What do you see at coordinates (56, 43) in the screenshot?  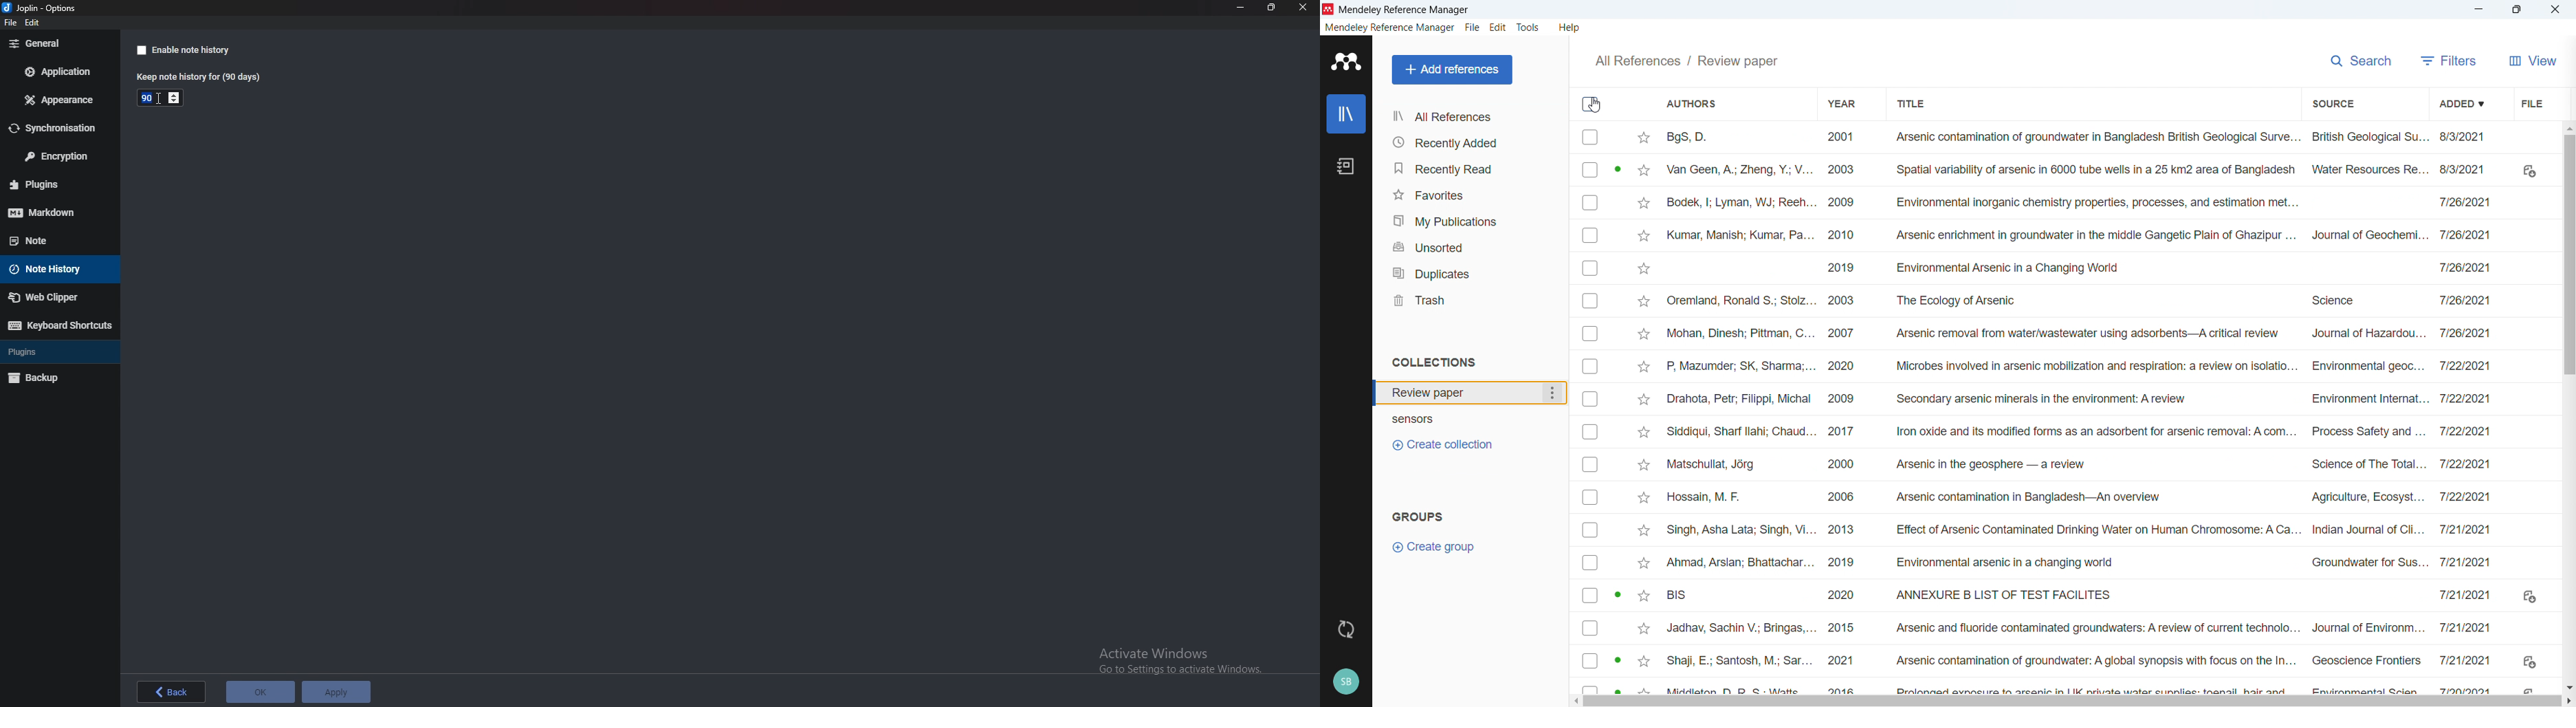 I see `General` at bounding box center [56, 43].